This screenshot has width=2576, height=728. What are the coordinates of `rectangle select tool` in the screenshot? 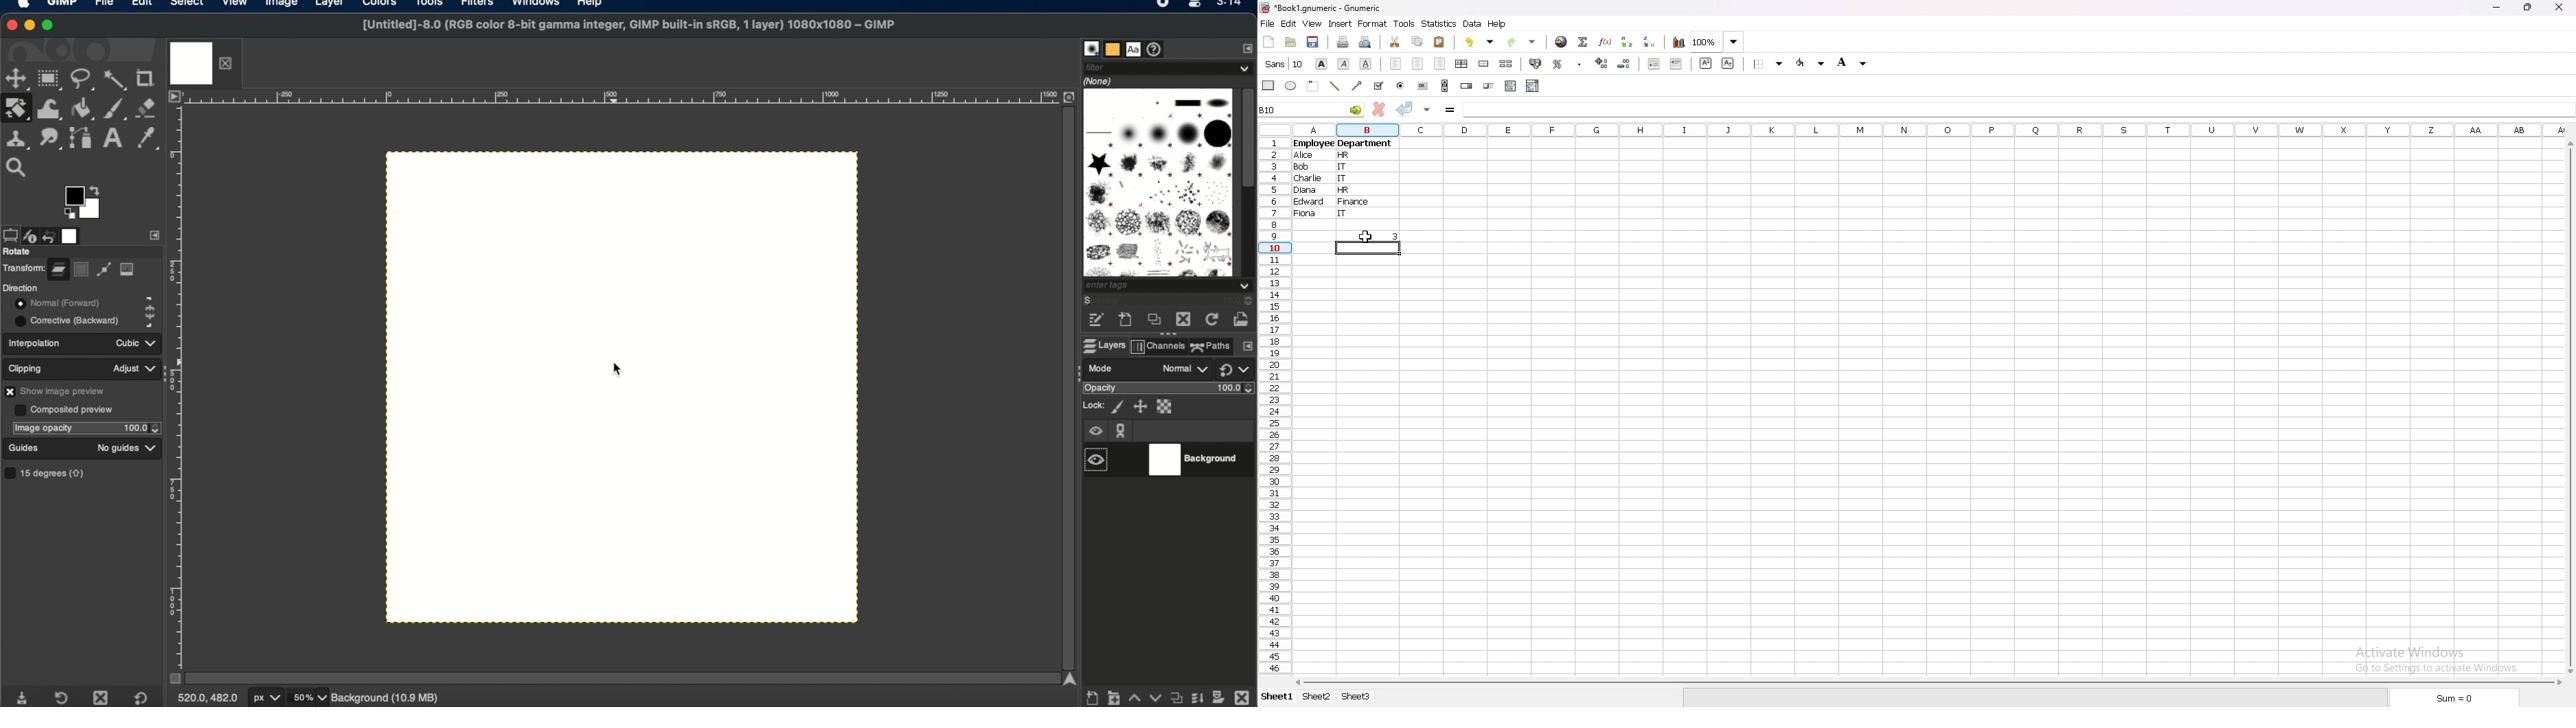 It's located at (50, 79).